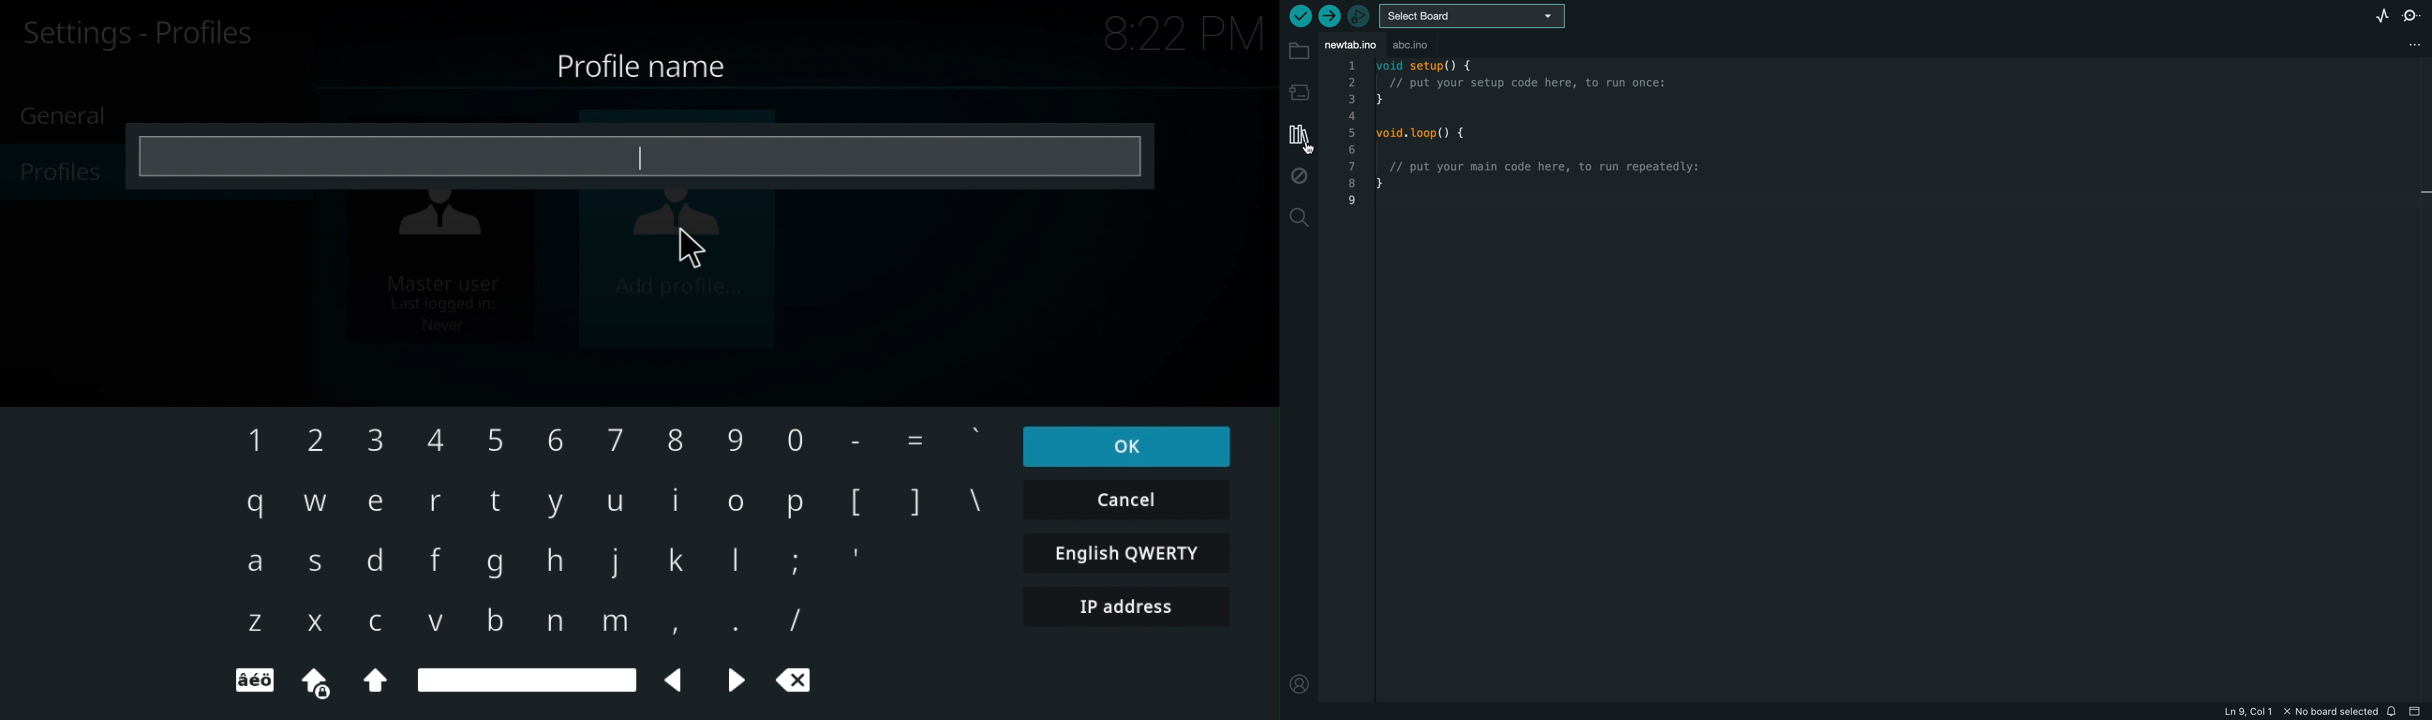 The height and width of the screenshot is (728, 2436). I want to click on aeo, so click(251, 682).